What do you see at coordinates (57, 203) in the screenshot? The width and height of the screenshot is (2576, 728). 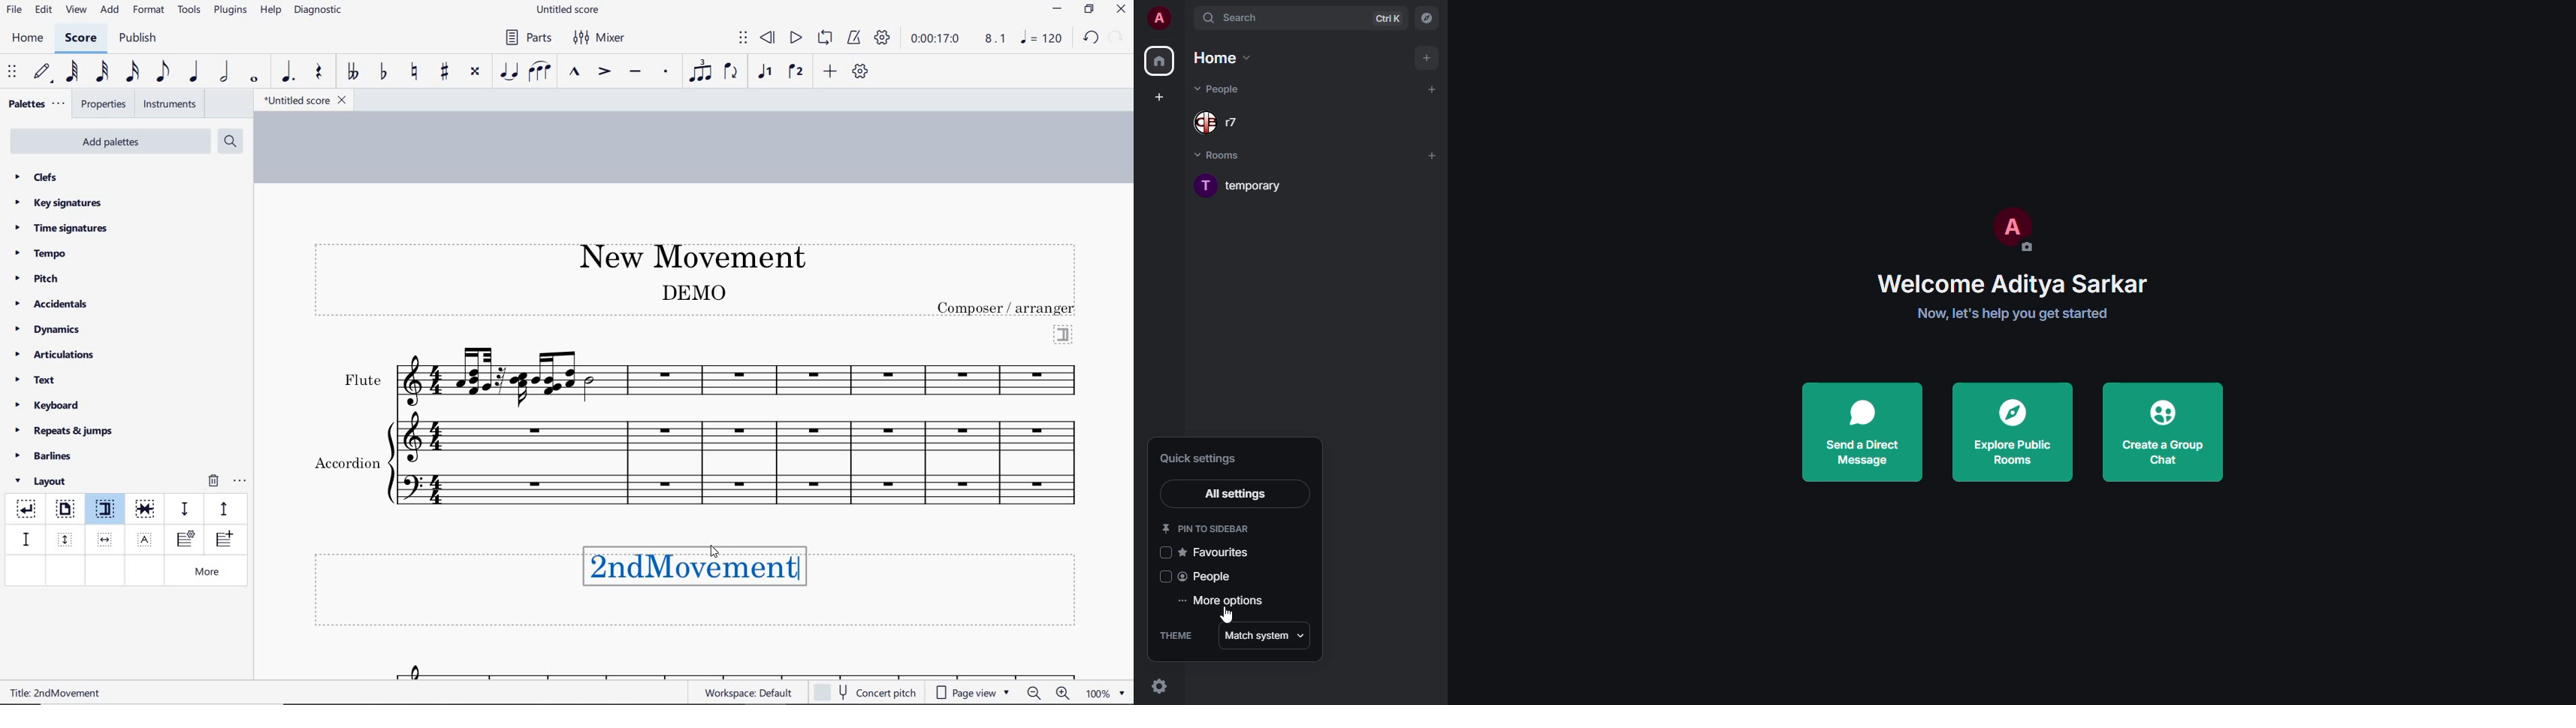 I see `key signatures` at bounding box center [57, 203].